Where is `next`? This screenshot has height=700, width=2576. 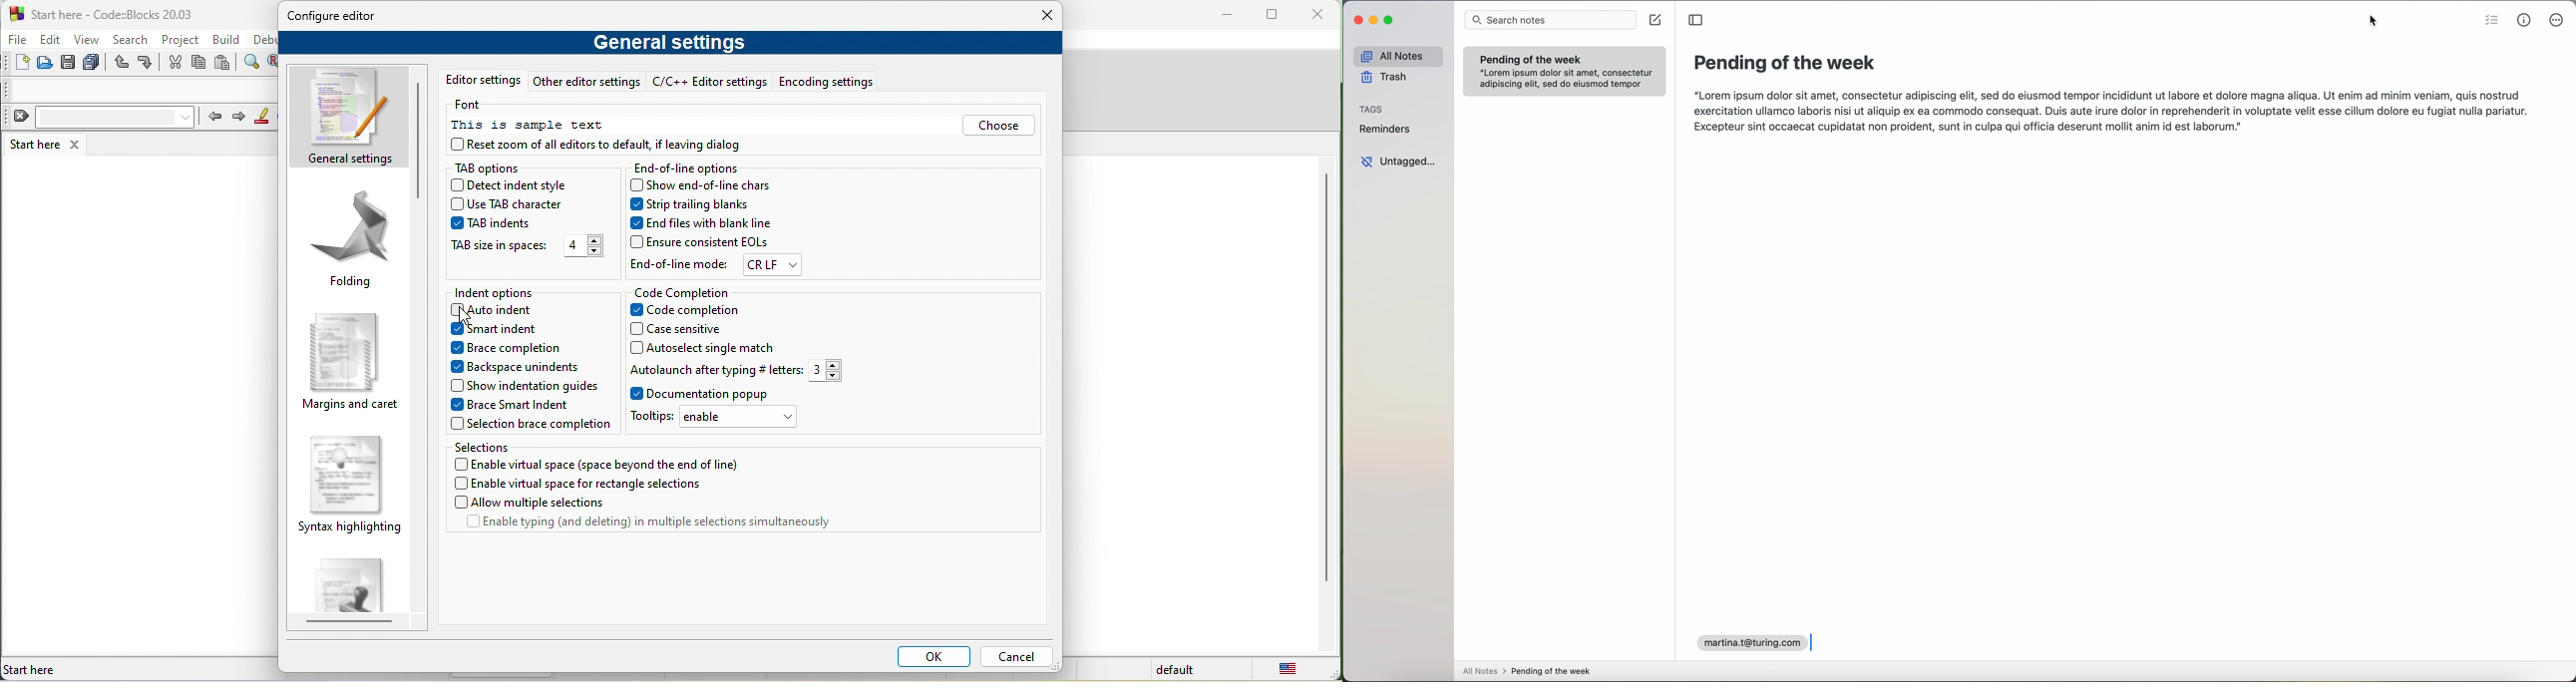
next is located at coordinates (244, 118).